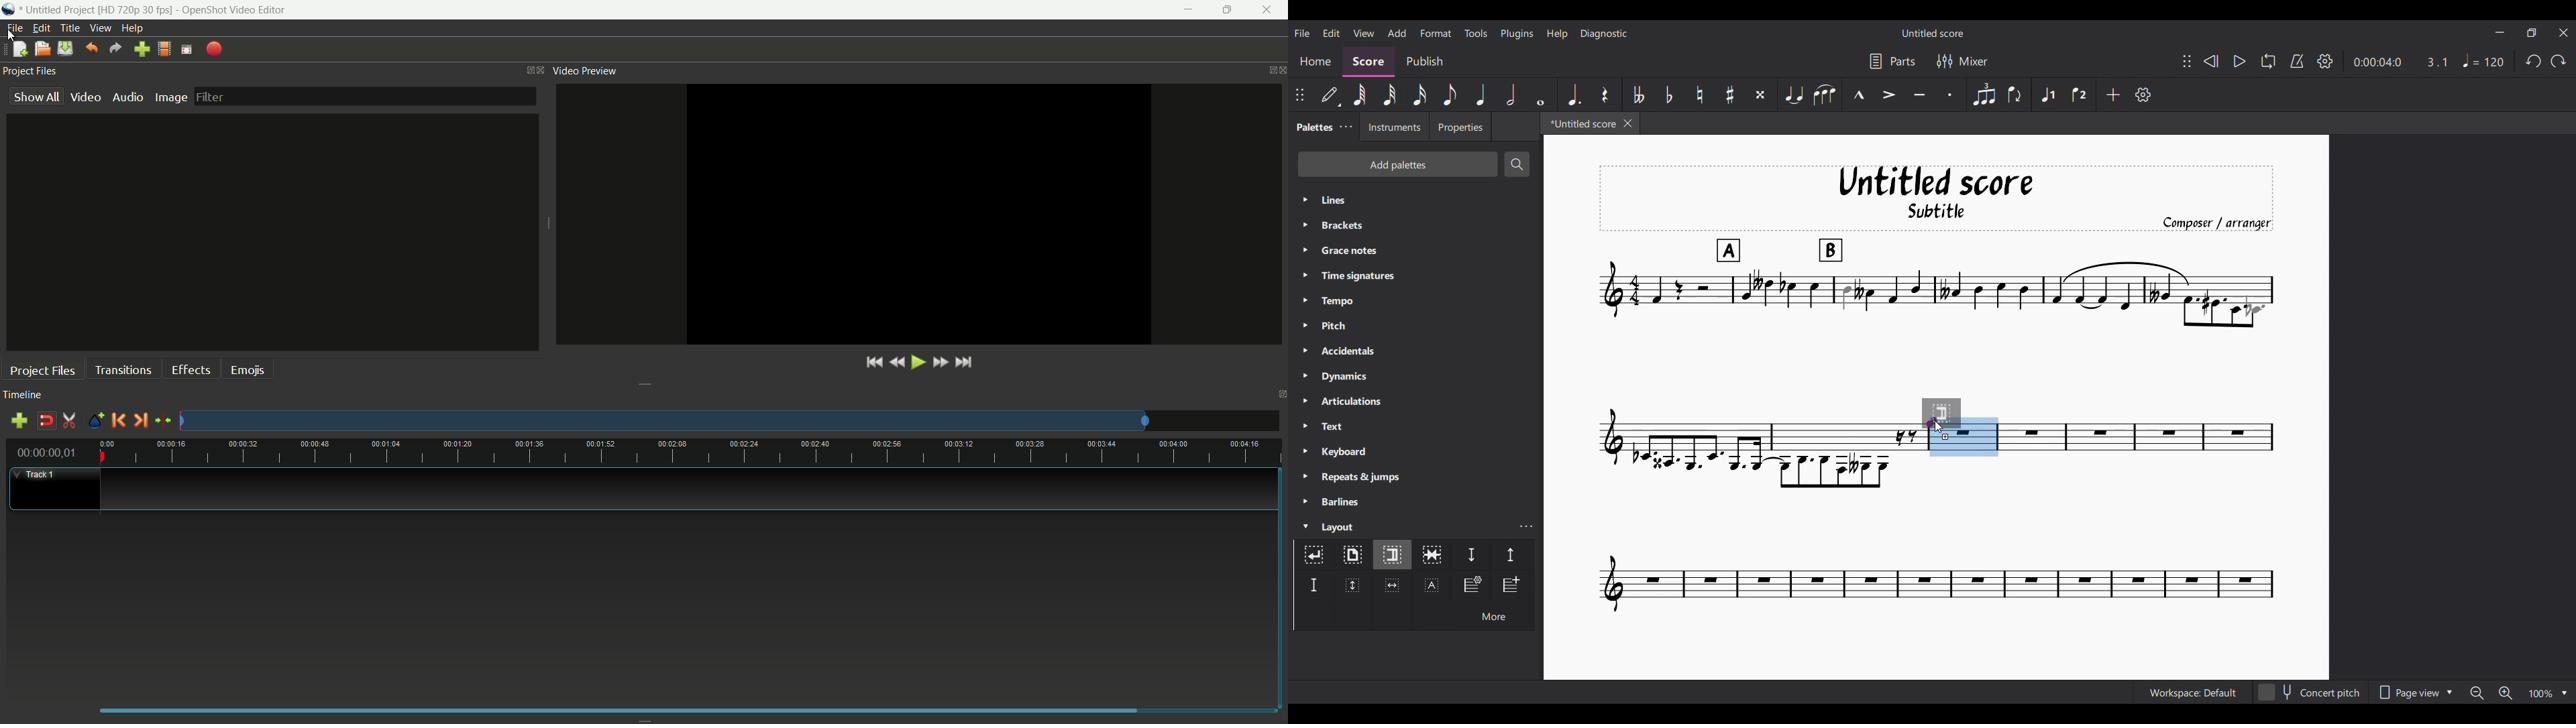 This screenshot has height=728, width=2576. Describe the element at coordinates (1920, 95) in the screenshot. I see `Tenuto` at that location.